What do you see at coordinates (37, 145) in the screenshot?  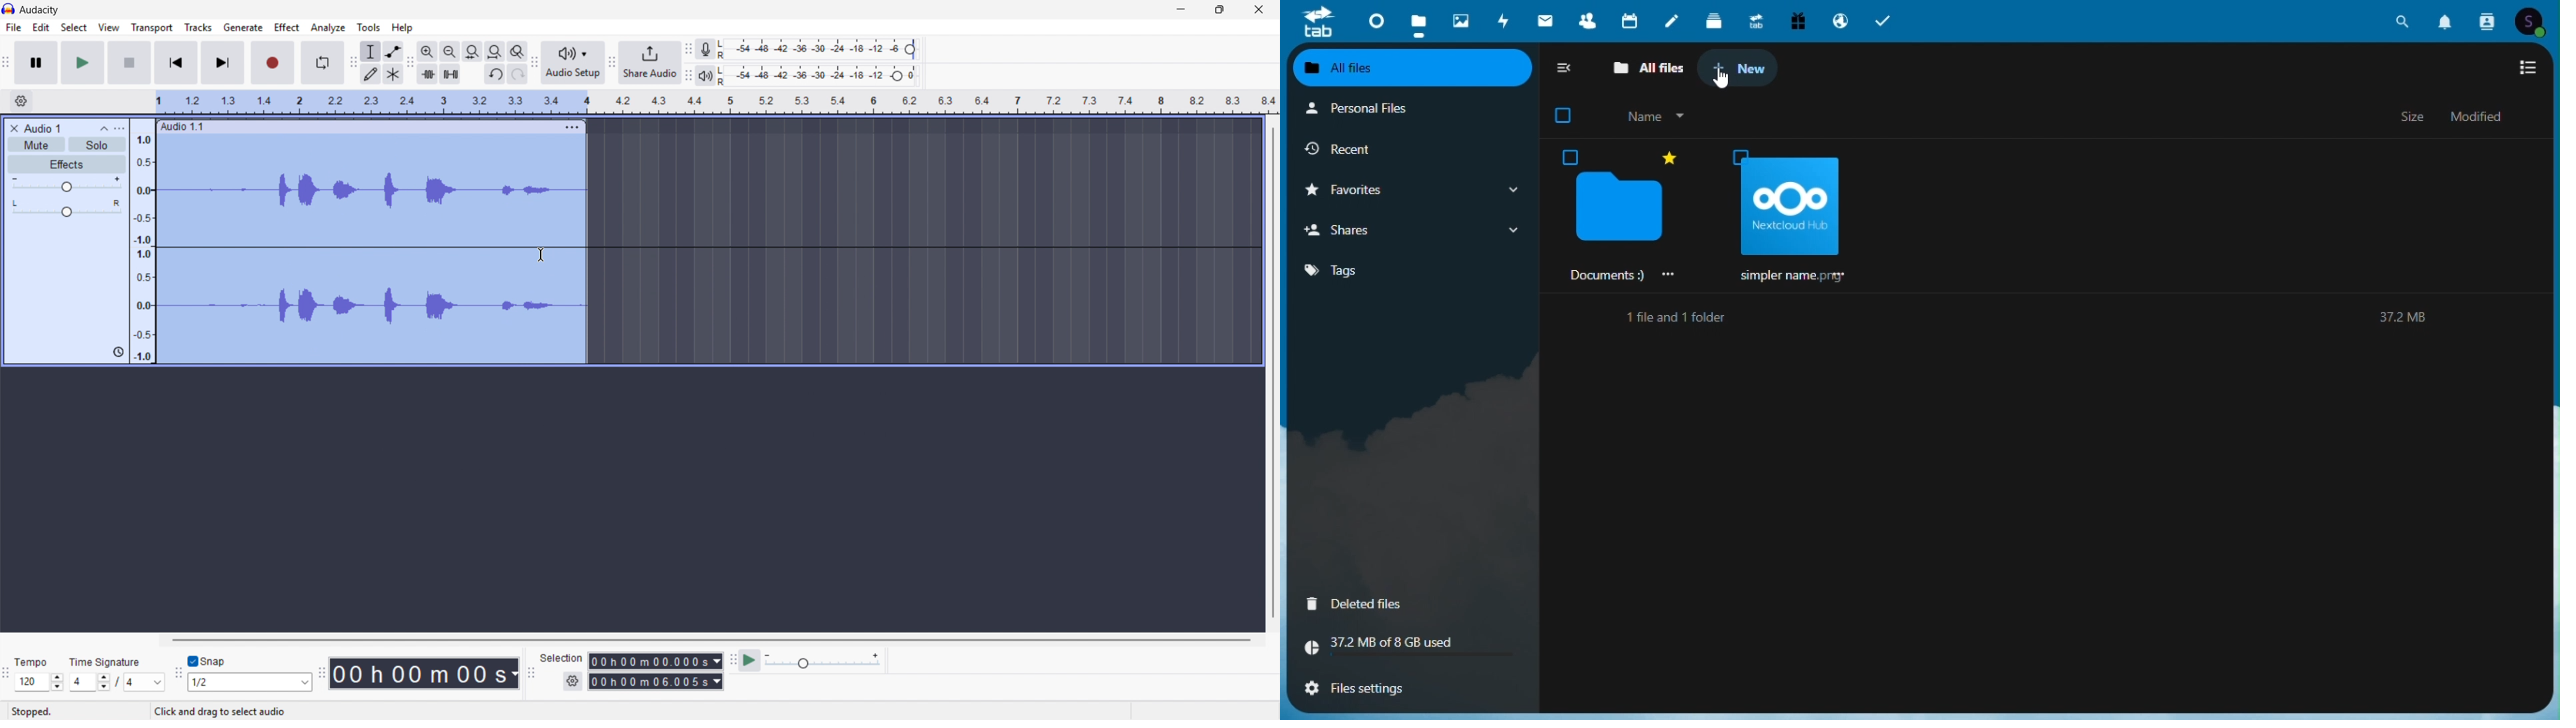 I see `Mute` at bounding box center [37, 145].